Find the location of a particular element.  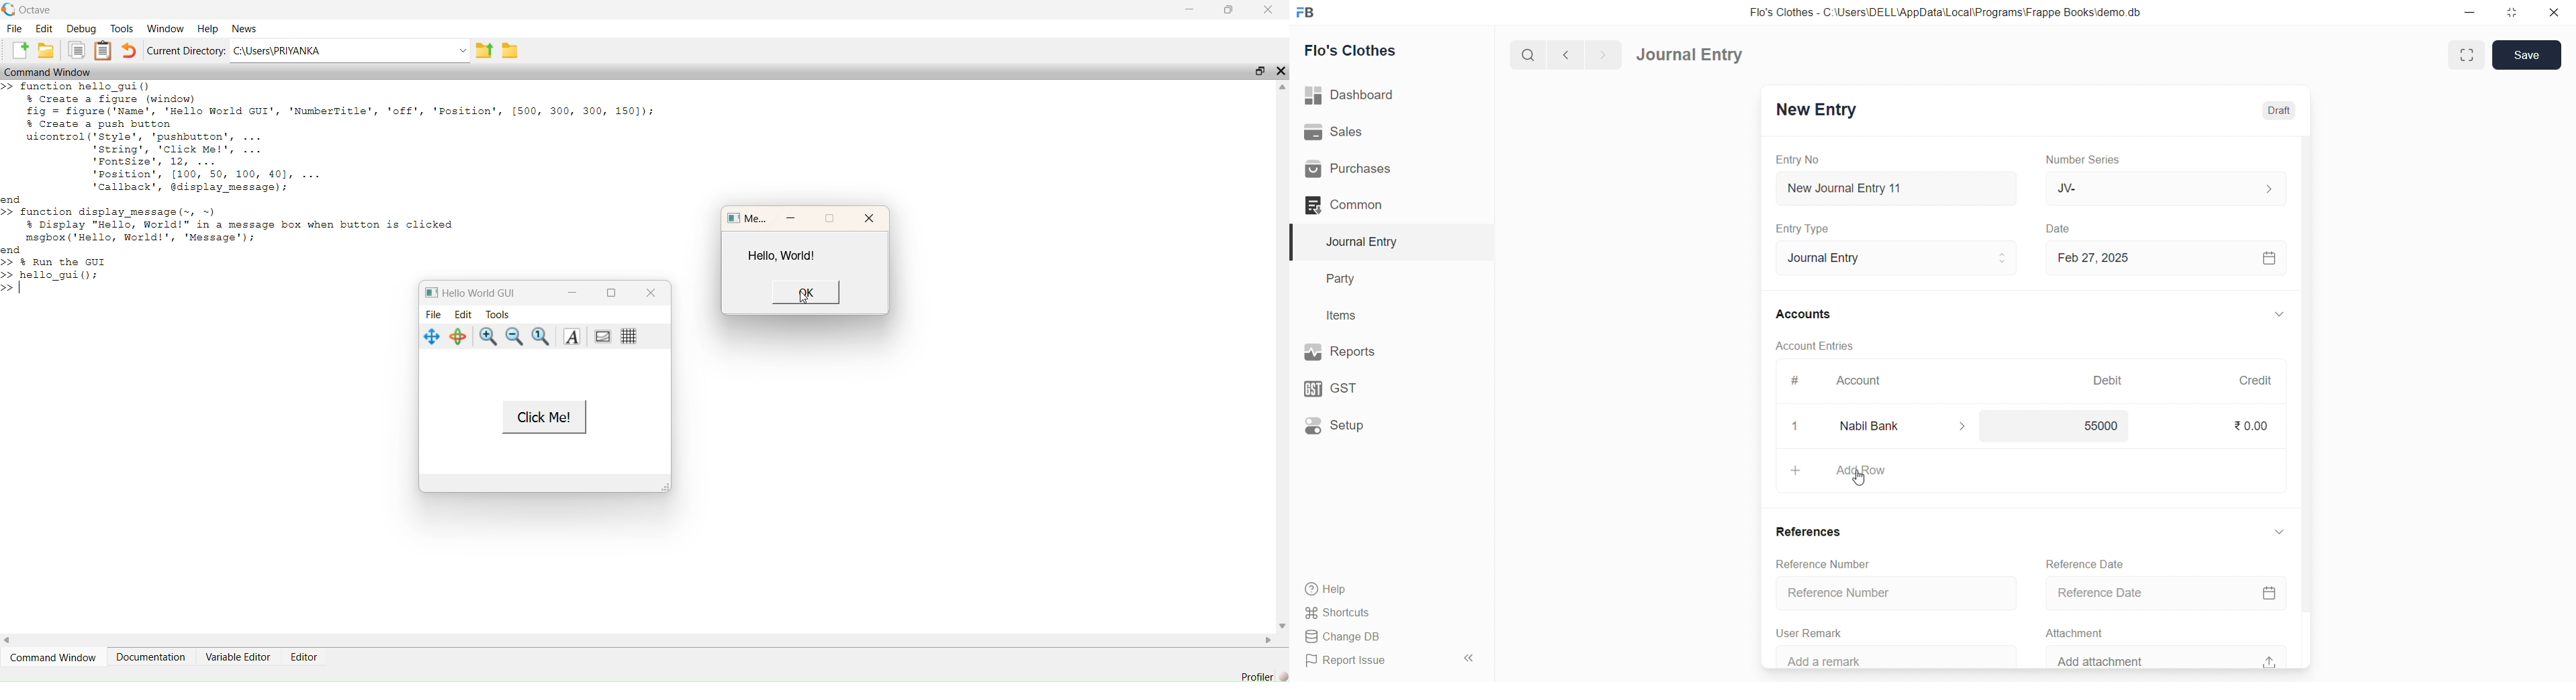

Sales is located at coordinates (1369, 131).